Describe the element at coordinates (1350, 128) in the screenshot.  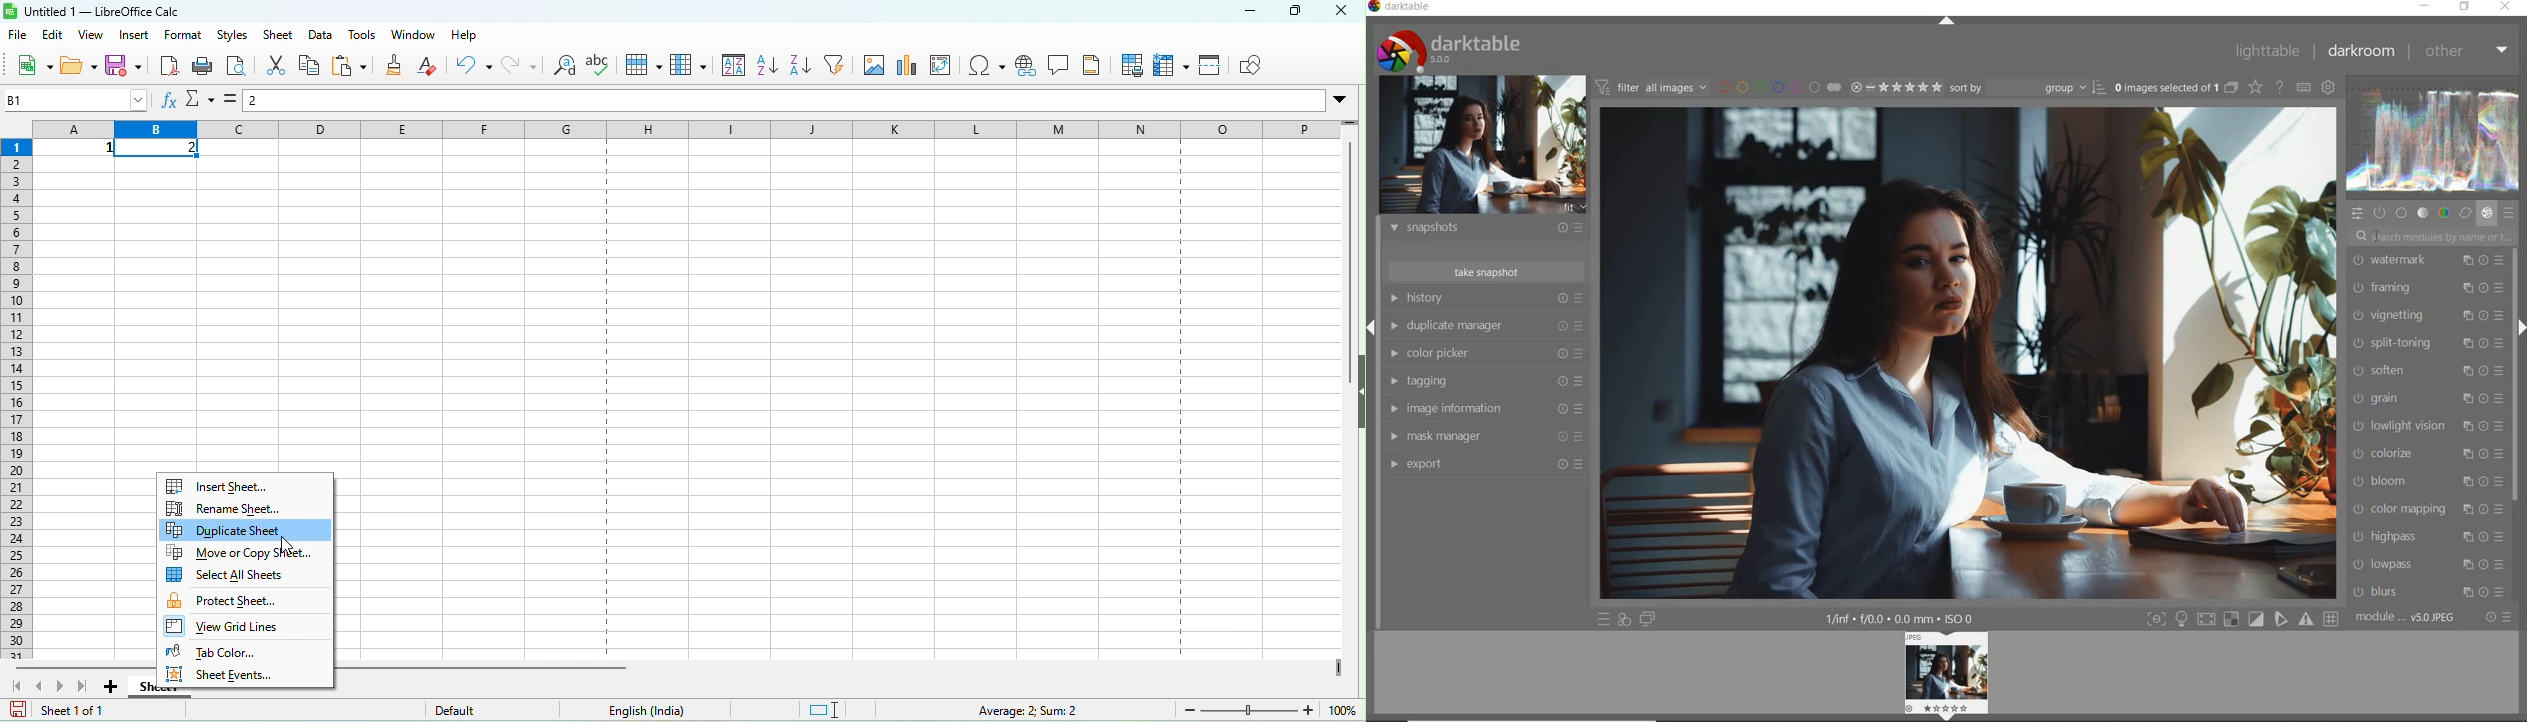
I see `rag to view rows` at that location.